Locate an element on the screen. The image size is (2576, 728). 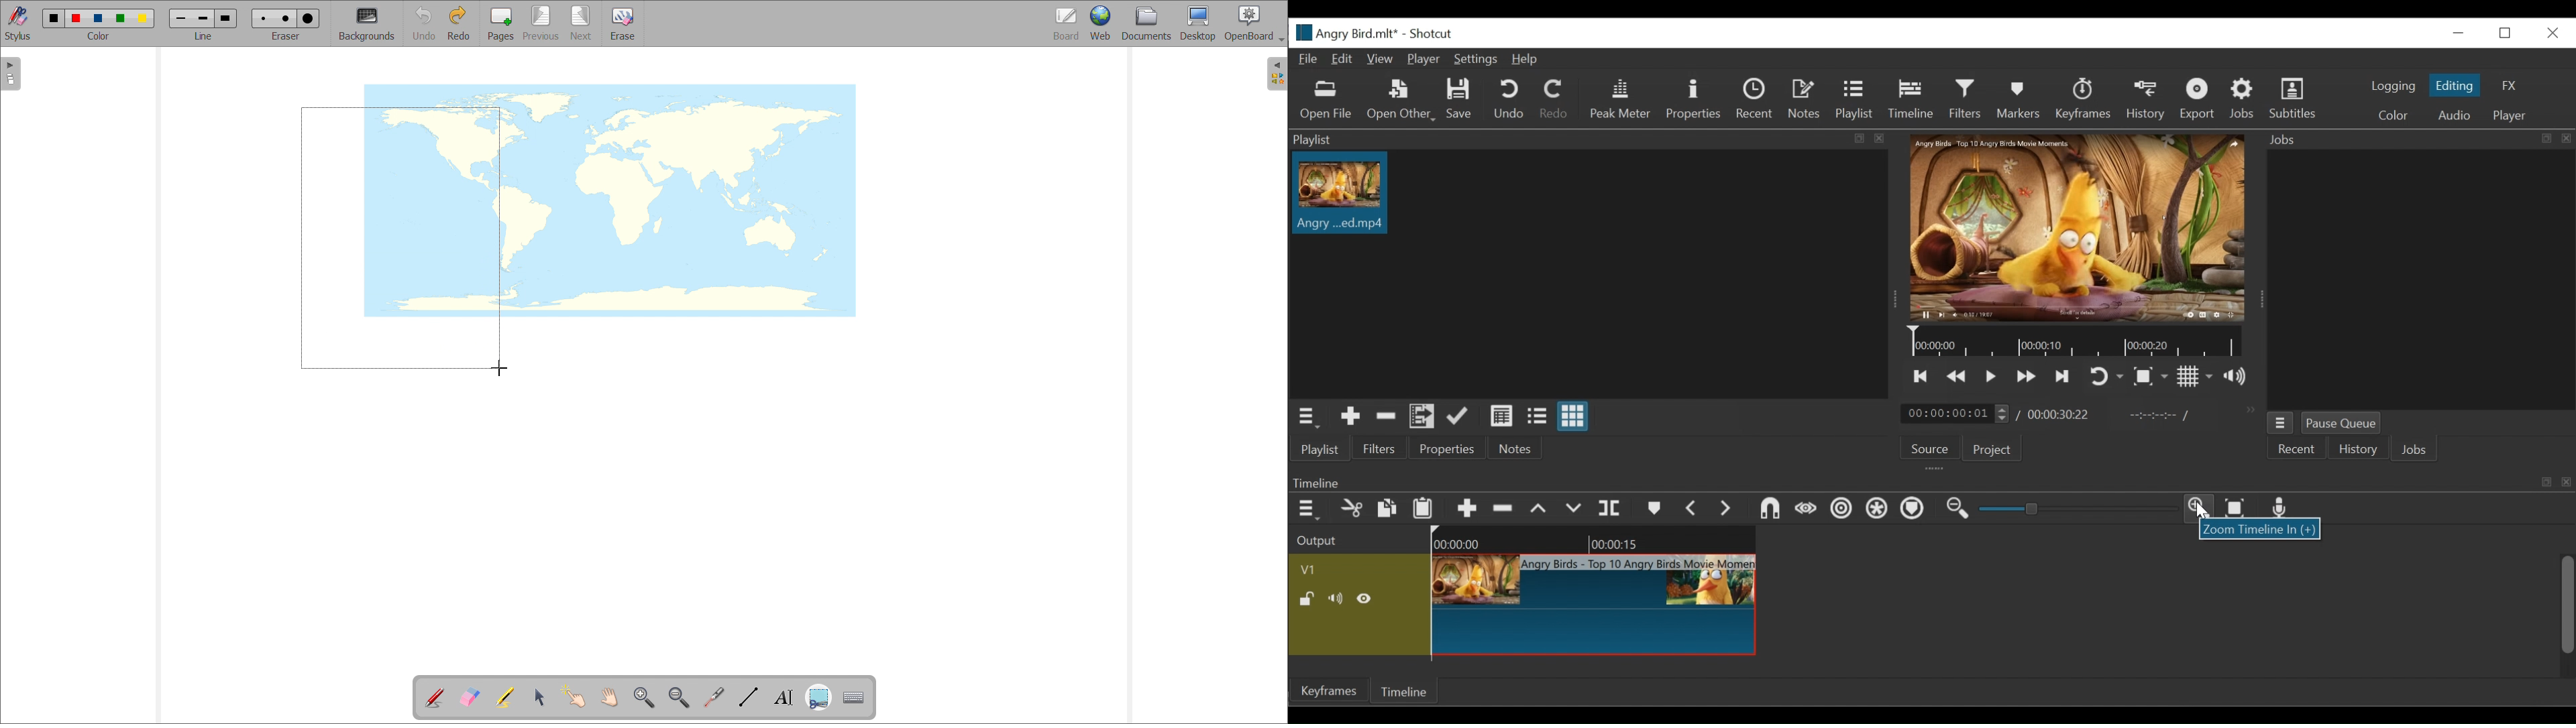
Recent is located at coordinates (2296, 448).